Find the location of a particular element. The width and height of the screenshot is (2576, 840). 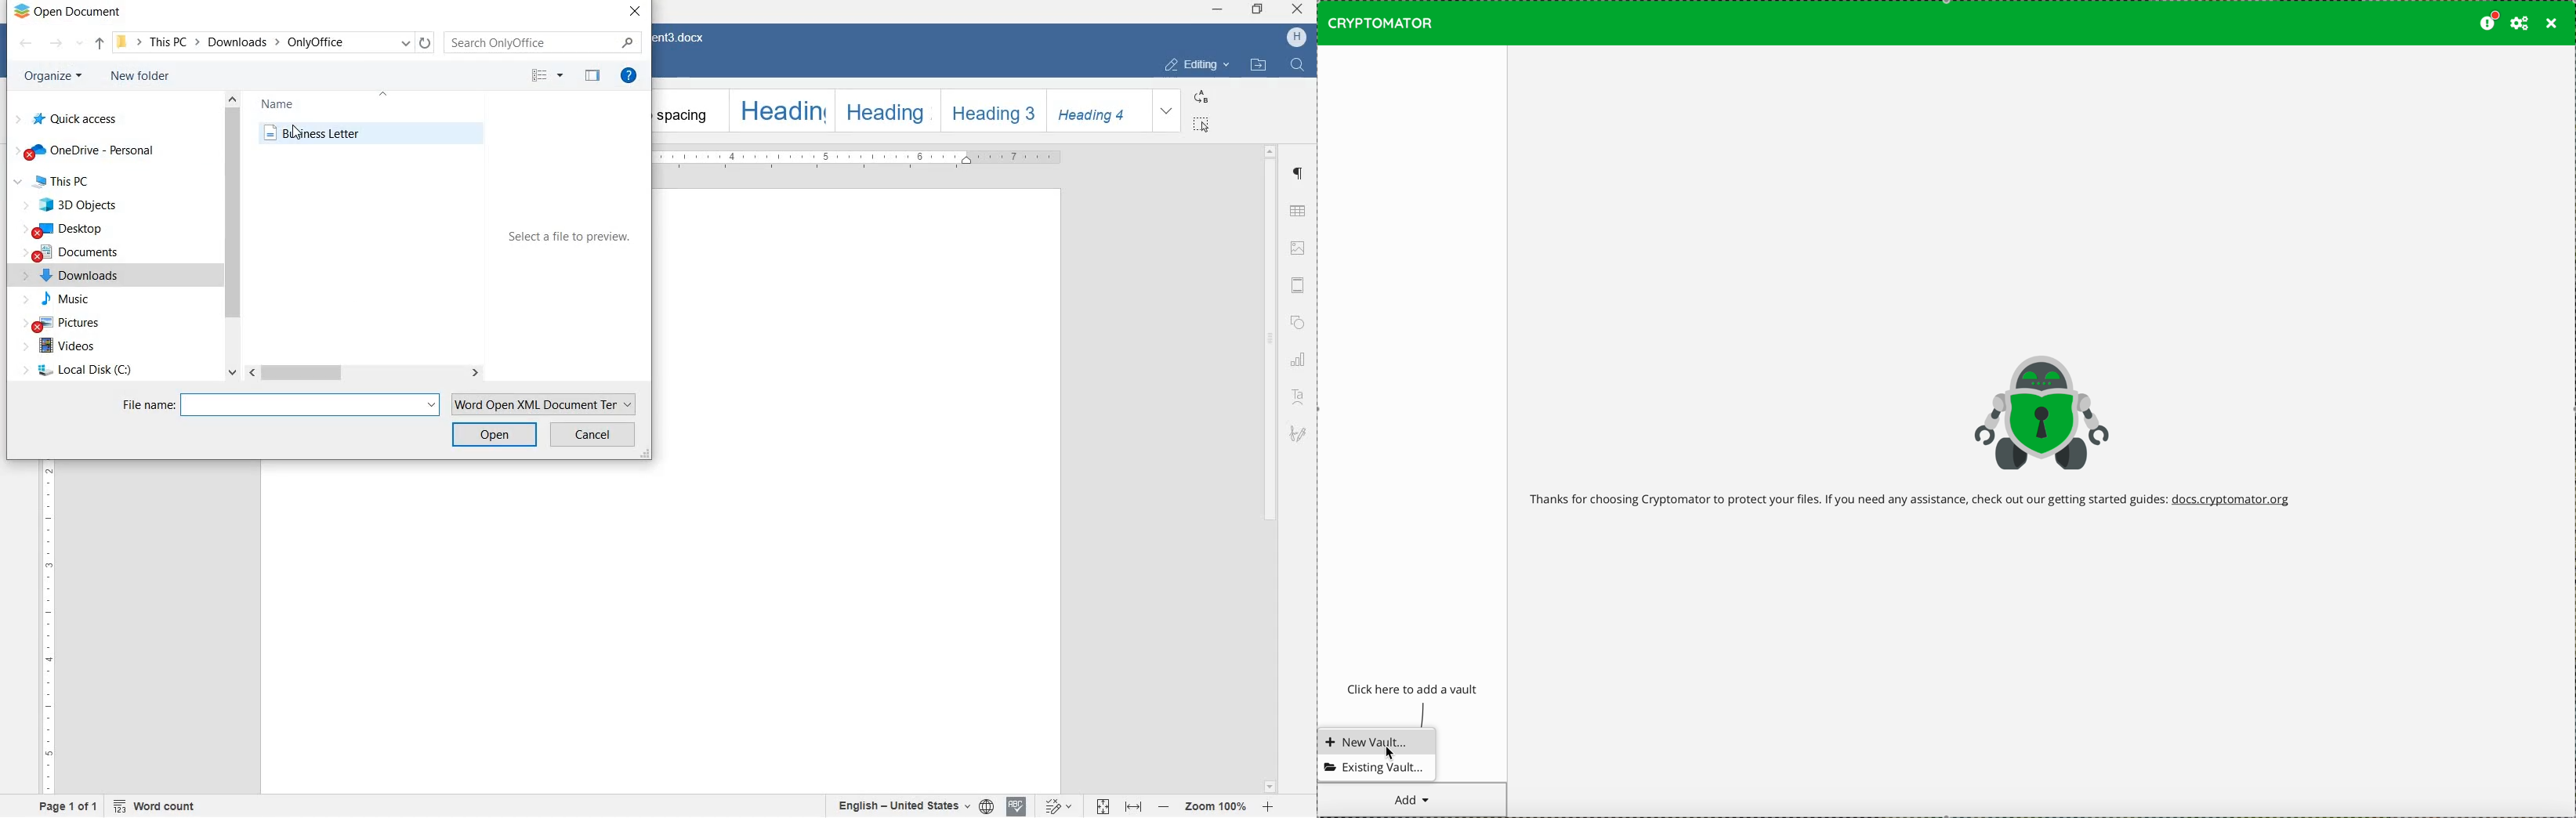

TetArt Settings is located at coordinates (1299, 396).